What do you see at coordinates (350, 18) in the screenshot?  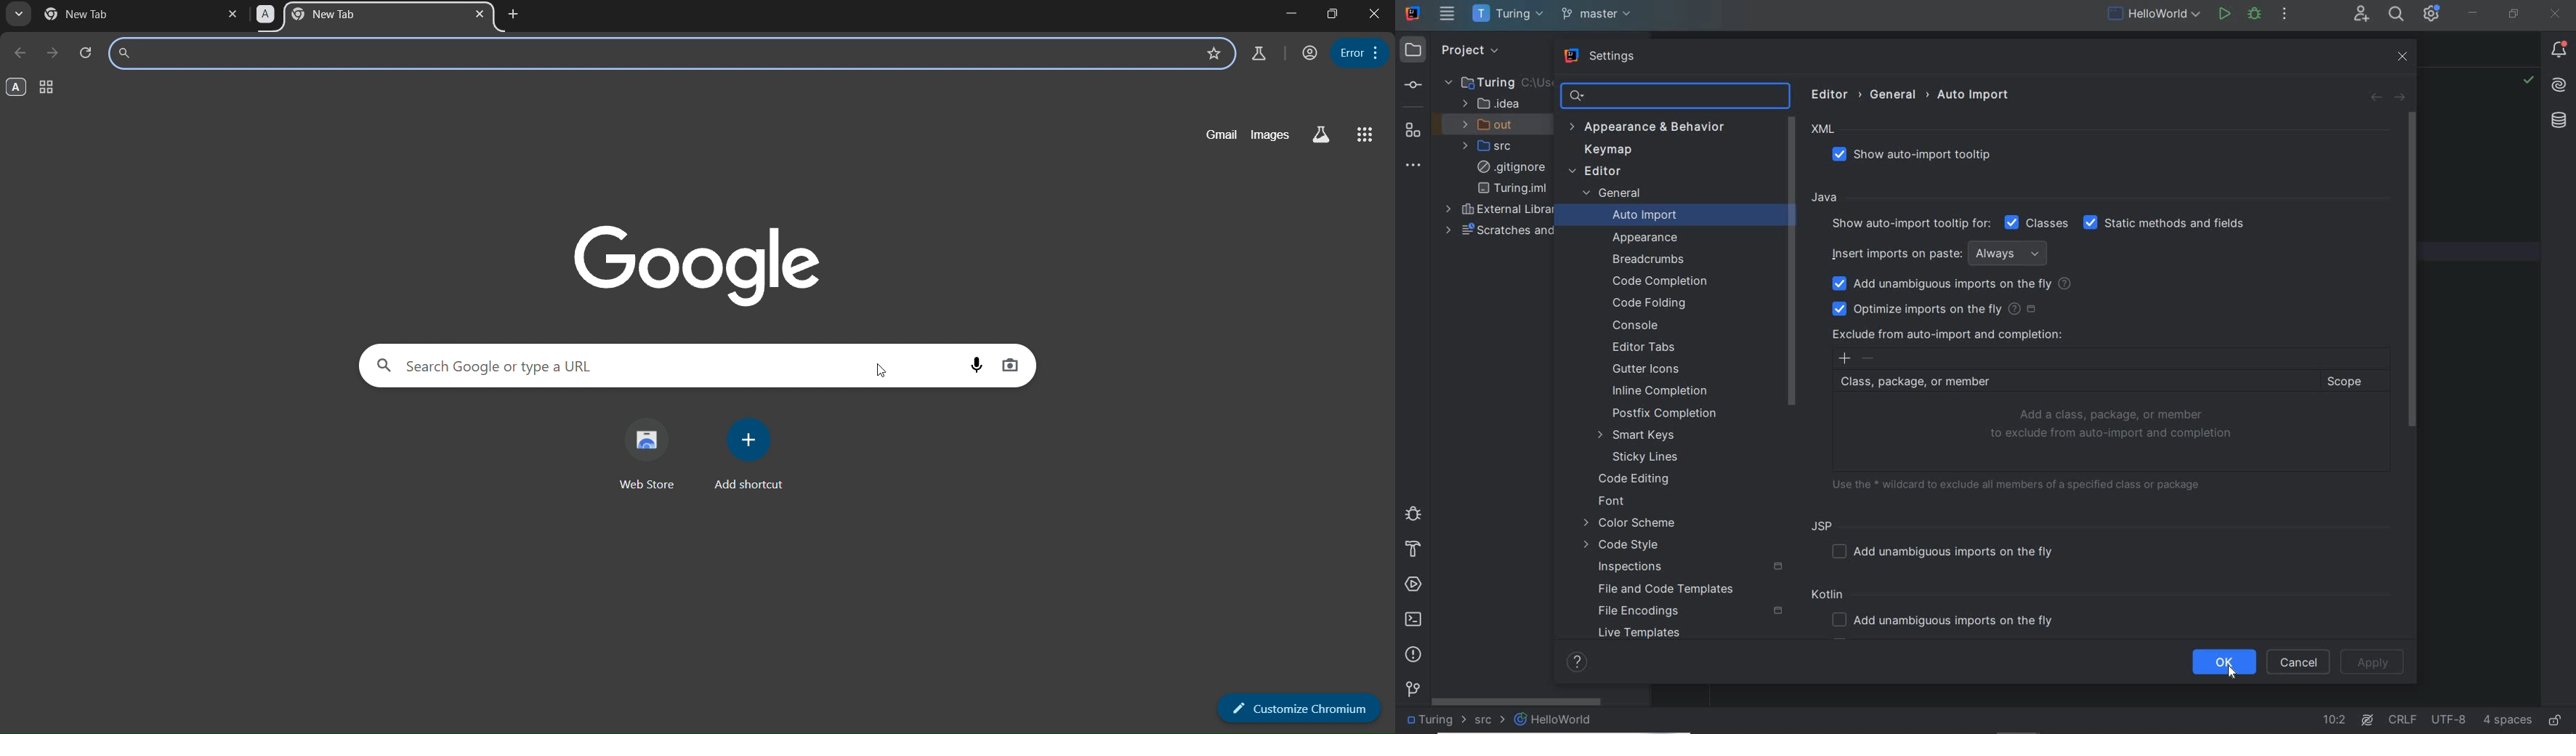 I see `A tab group` at bounding box center [350, 18].